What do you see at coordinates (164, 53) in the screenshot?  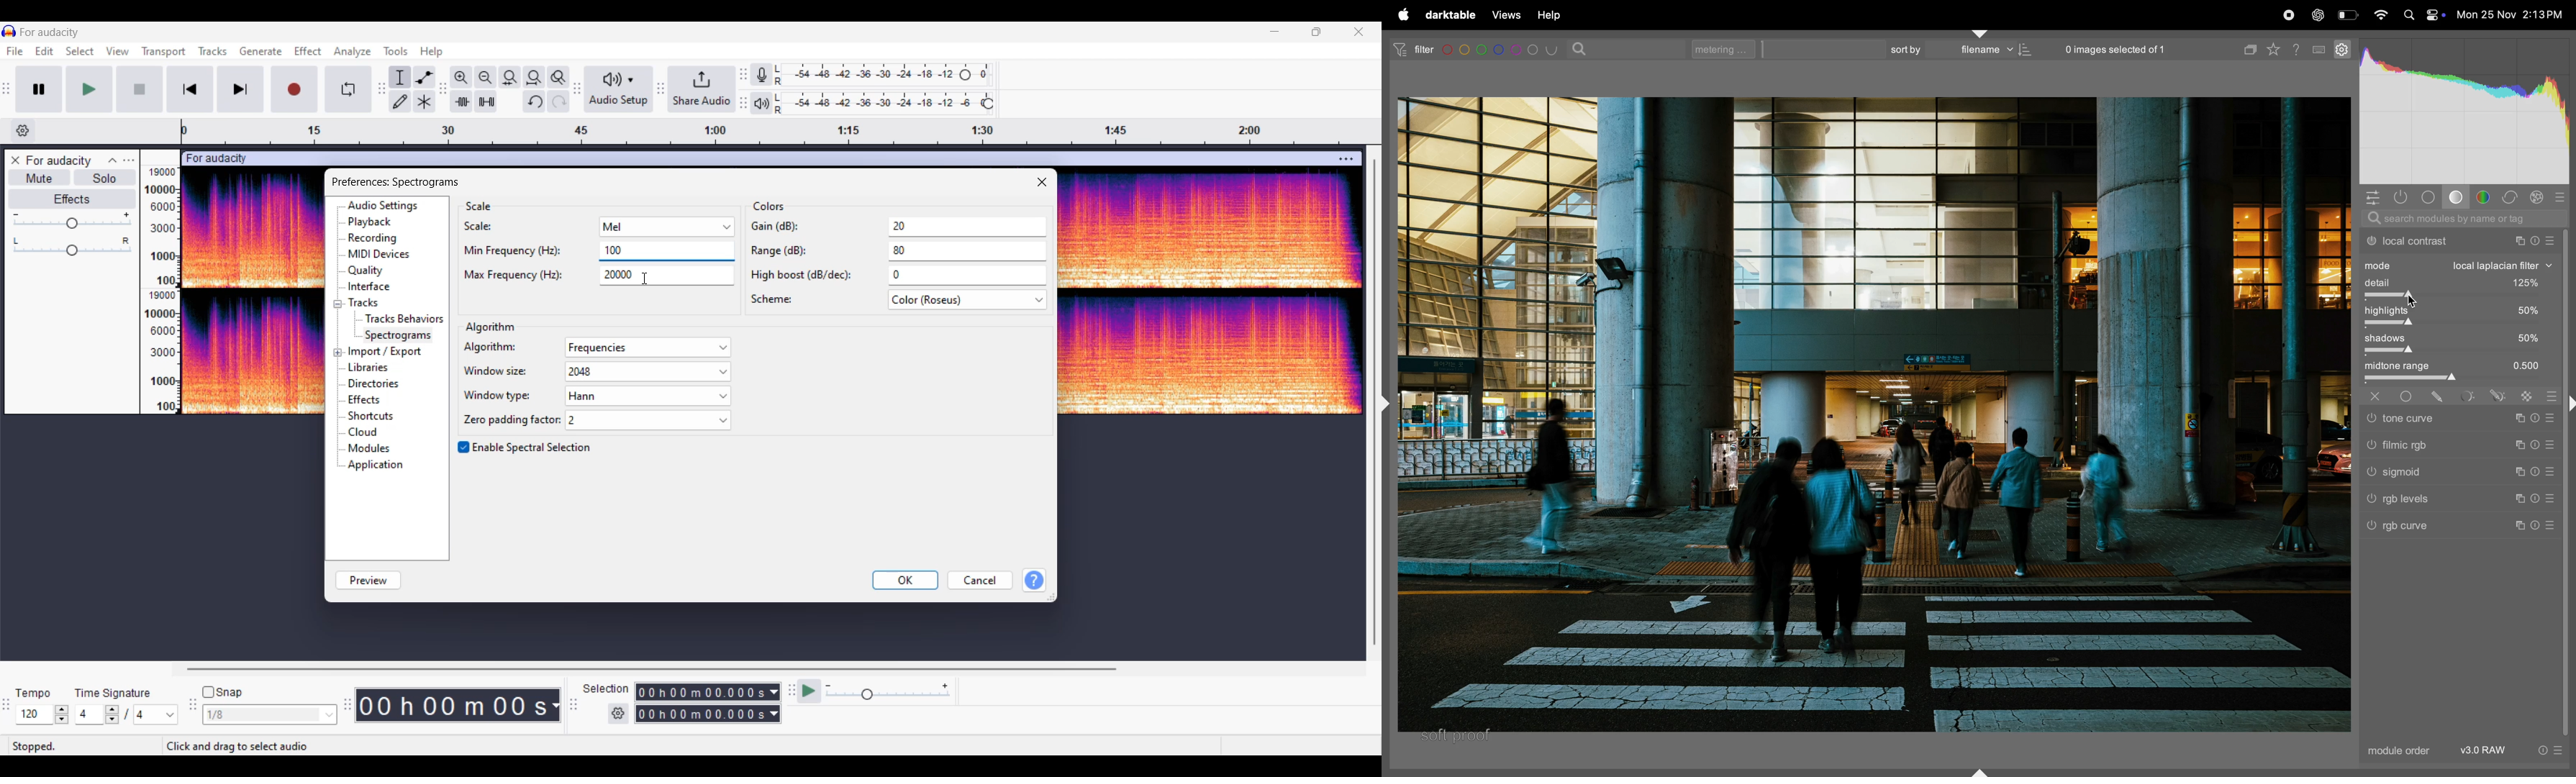 I see `Transport menu` at bounding box center [164, 53].